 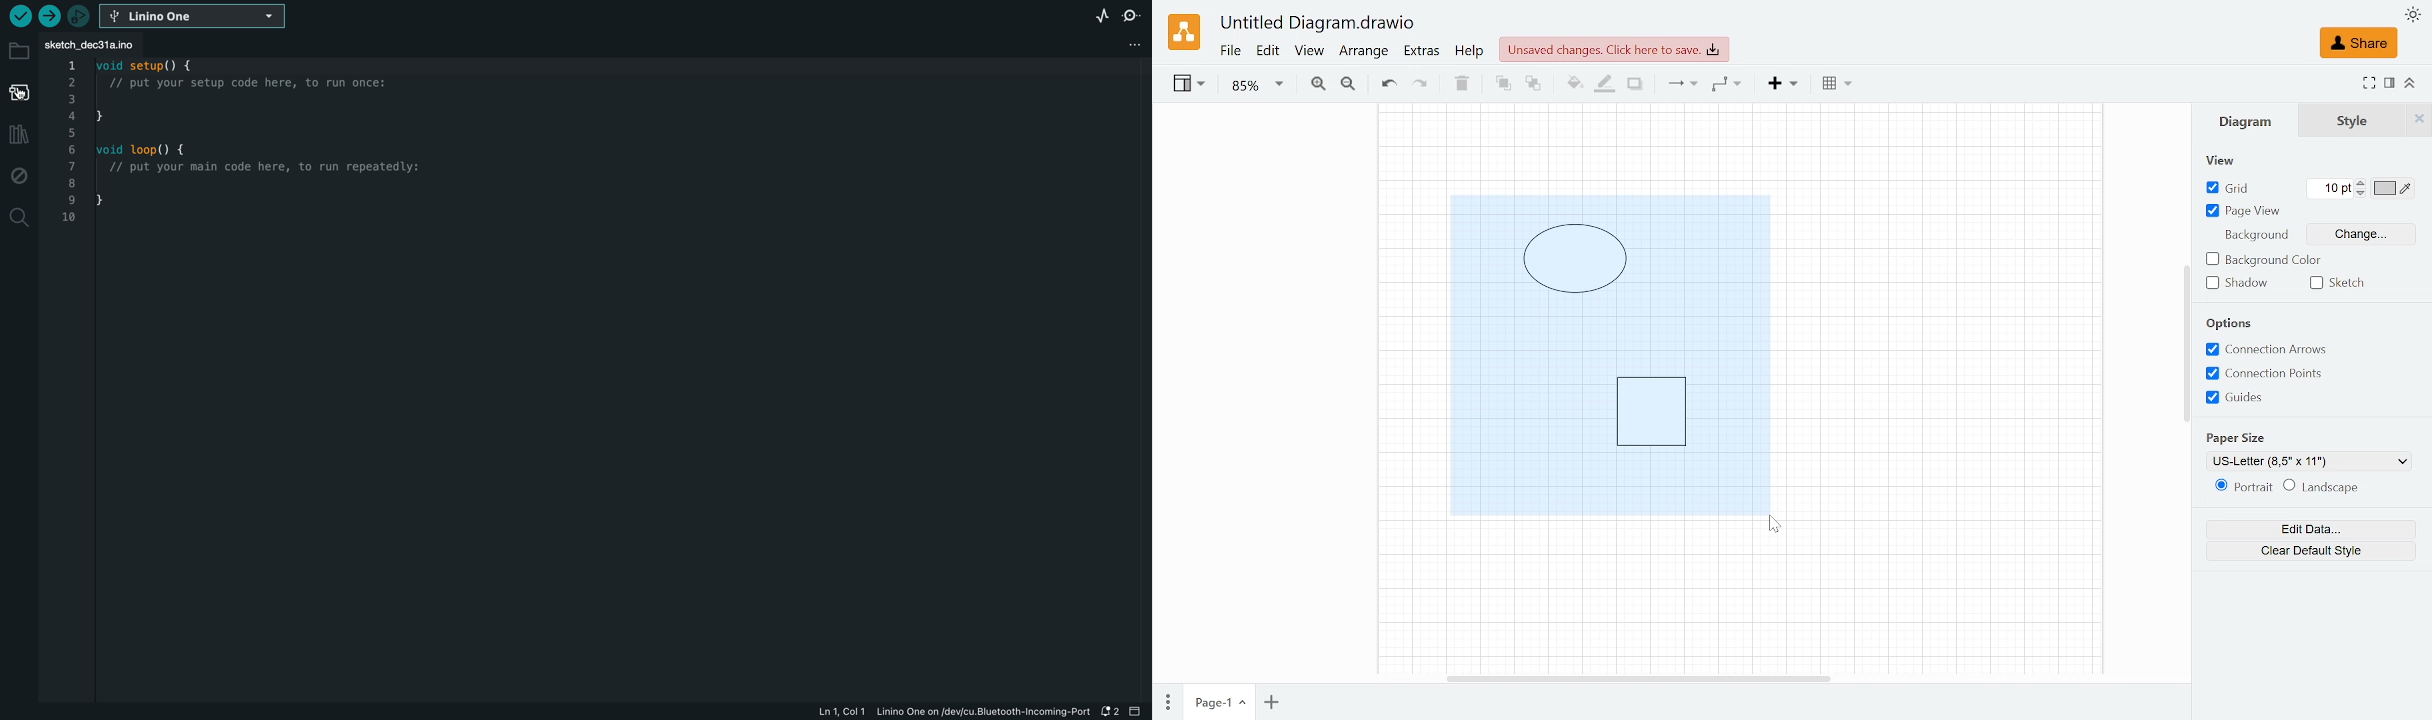 I want to click on Decrease grid units, so click(x=2361, y=194).